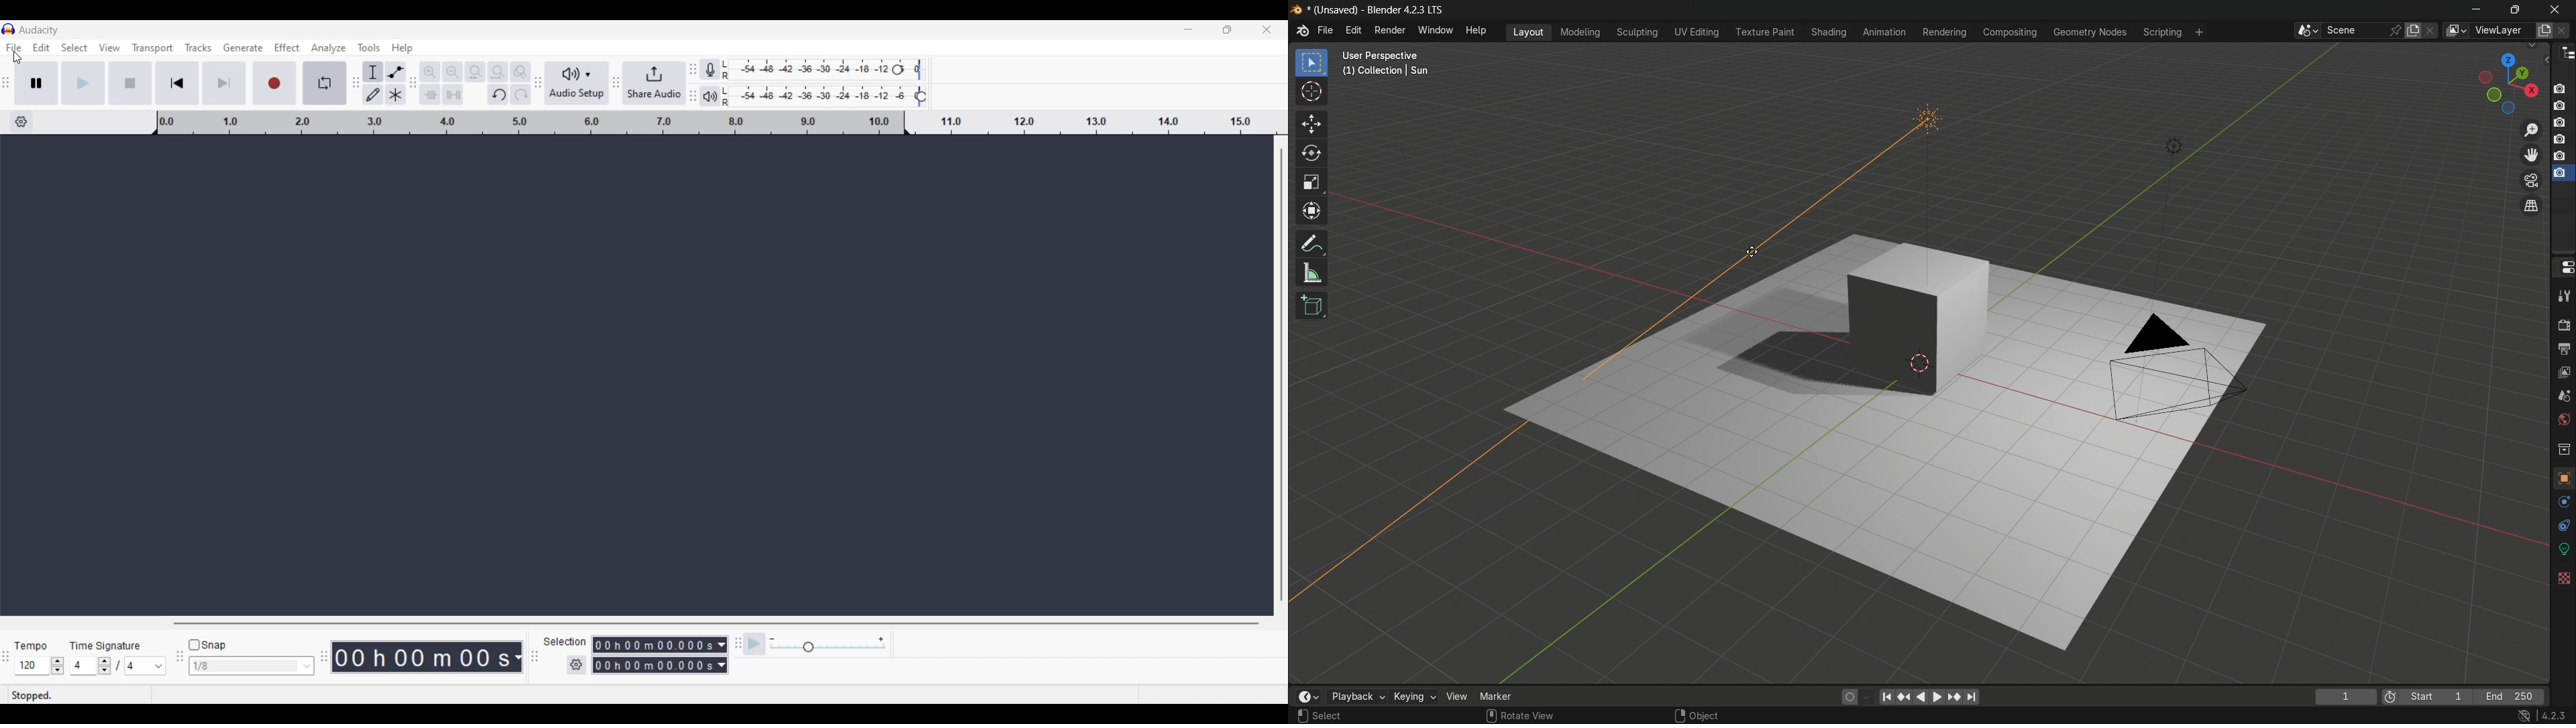  What do you see at coordinates (42, 47) in the screenshot?
I see `Edit menu` at bounding box center [42, 47].